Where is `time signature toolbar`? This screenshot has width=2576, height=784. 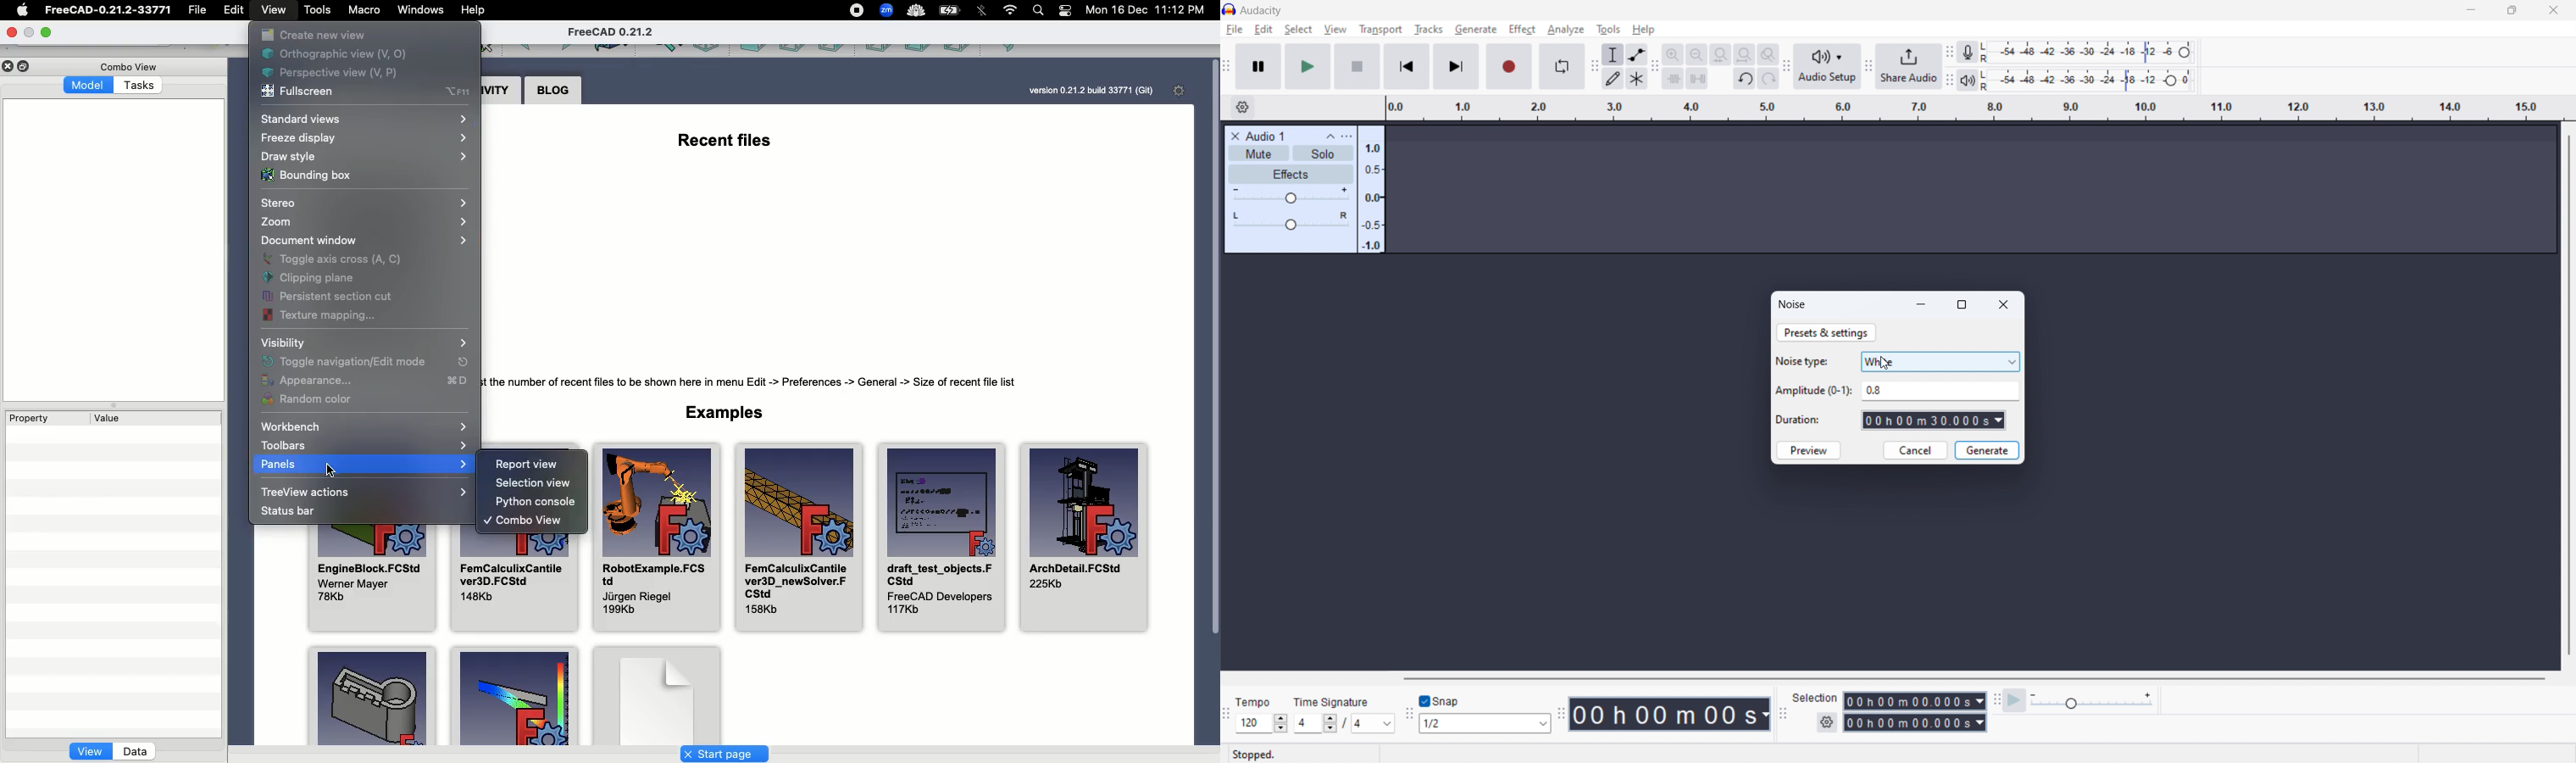
time signature toolbar is located at coordinates (1227, 716).